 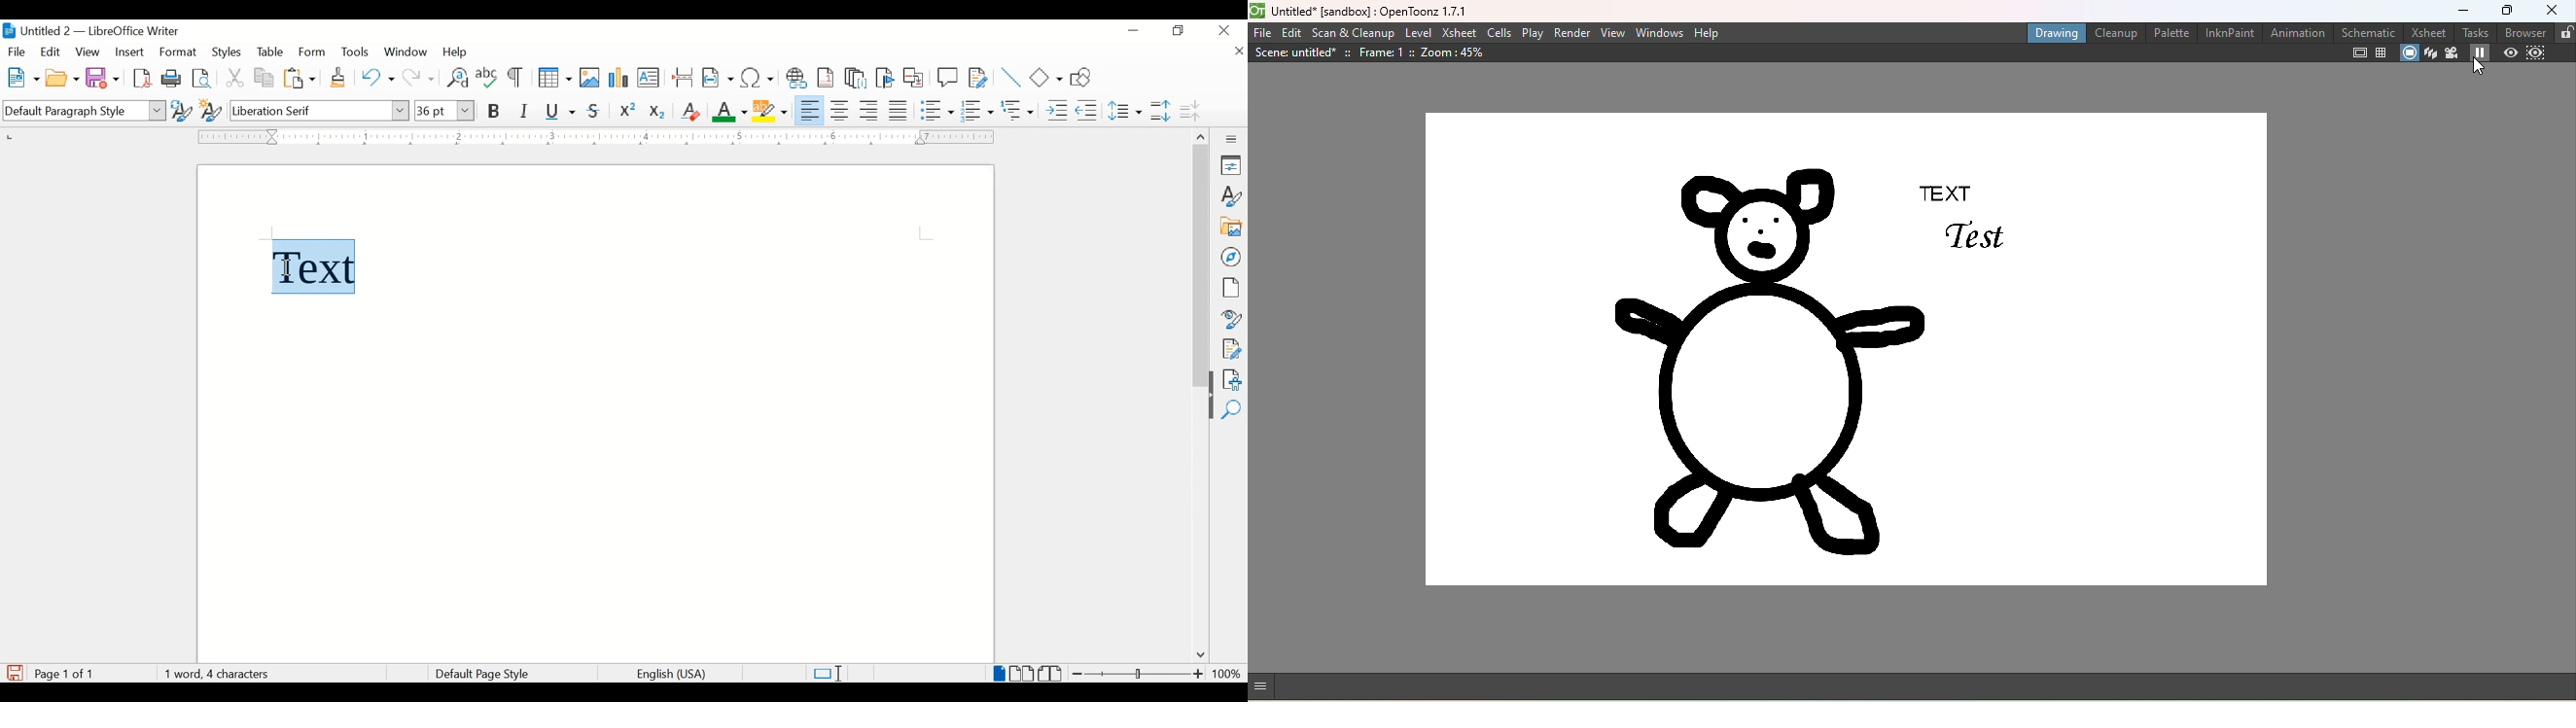 I want to click on untitled 2 - libreOffice Writer, so click(x=90, y=33).